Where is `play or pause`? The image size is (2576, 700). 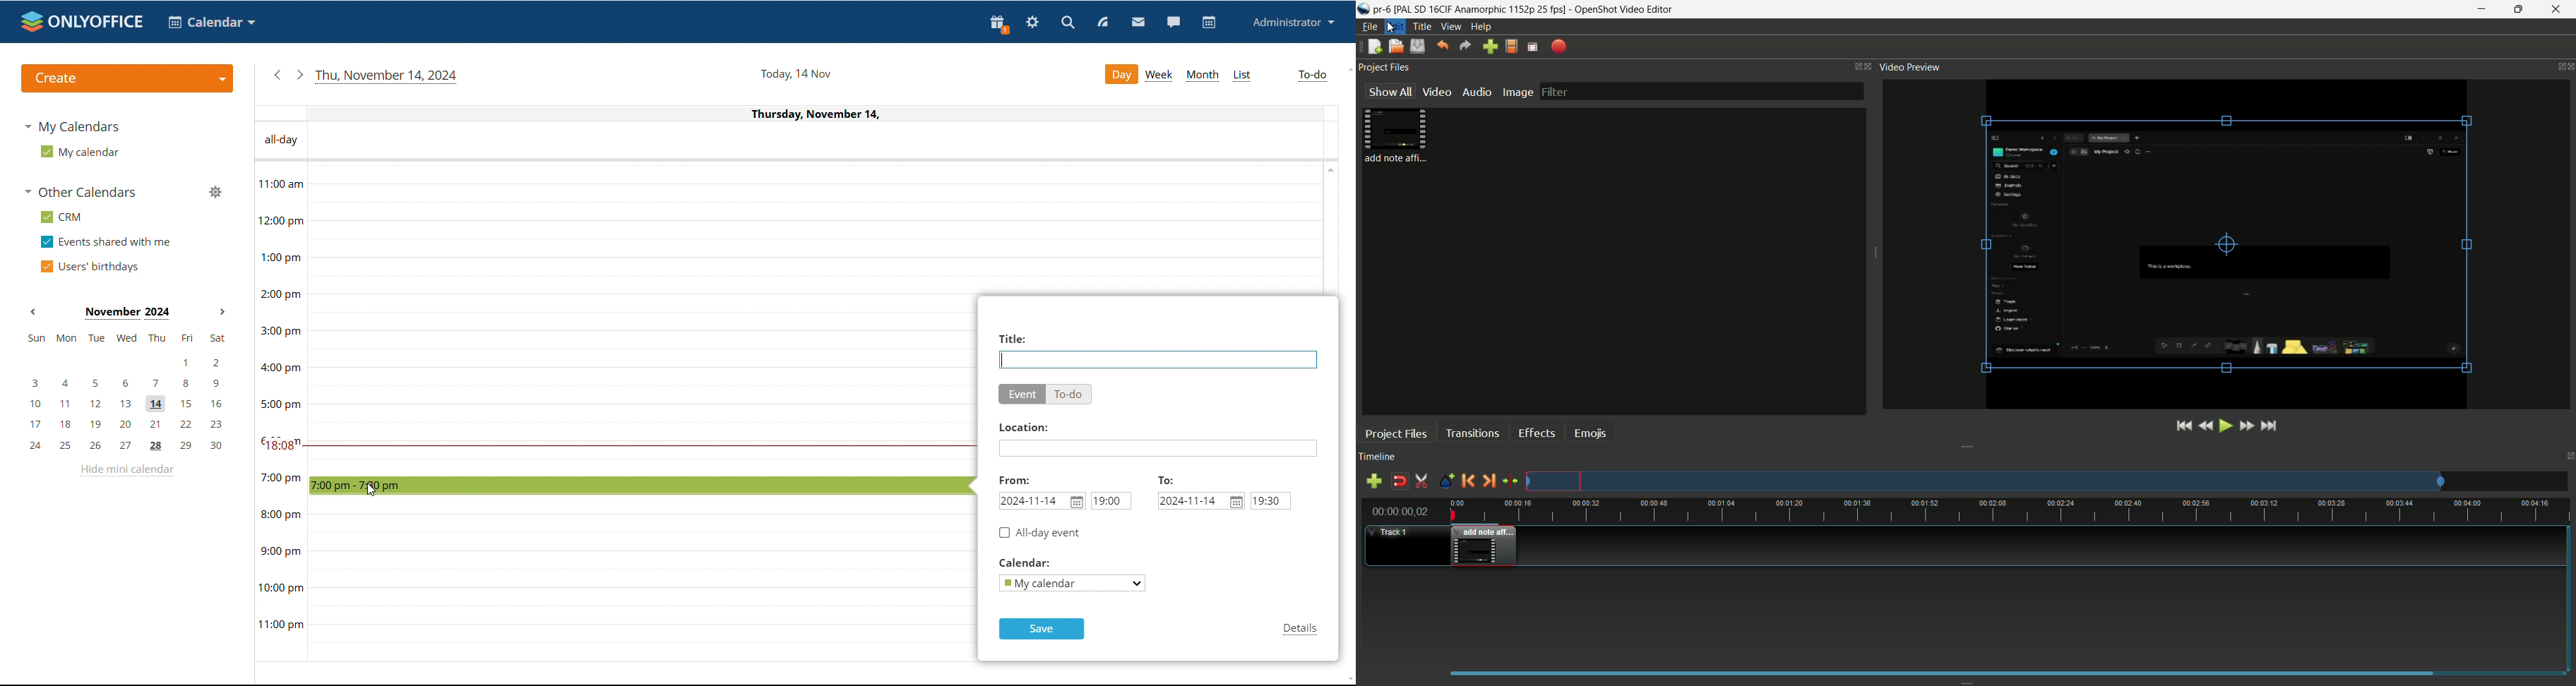 play or pause is located at coordinates (2224, 426).